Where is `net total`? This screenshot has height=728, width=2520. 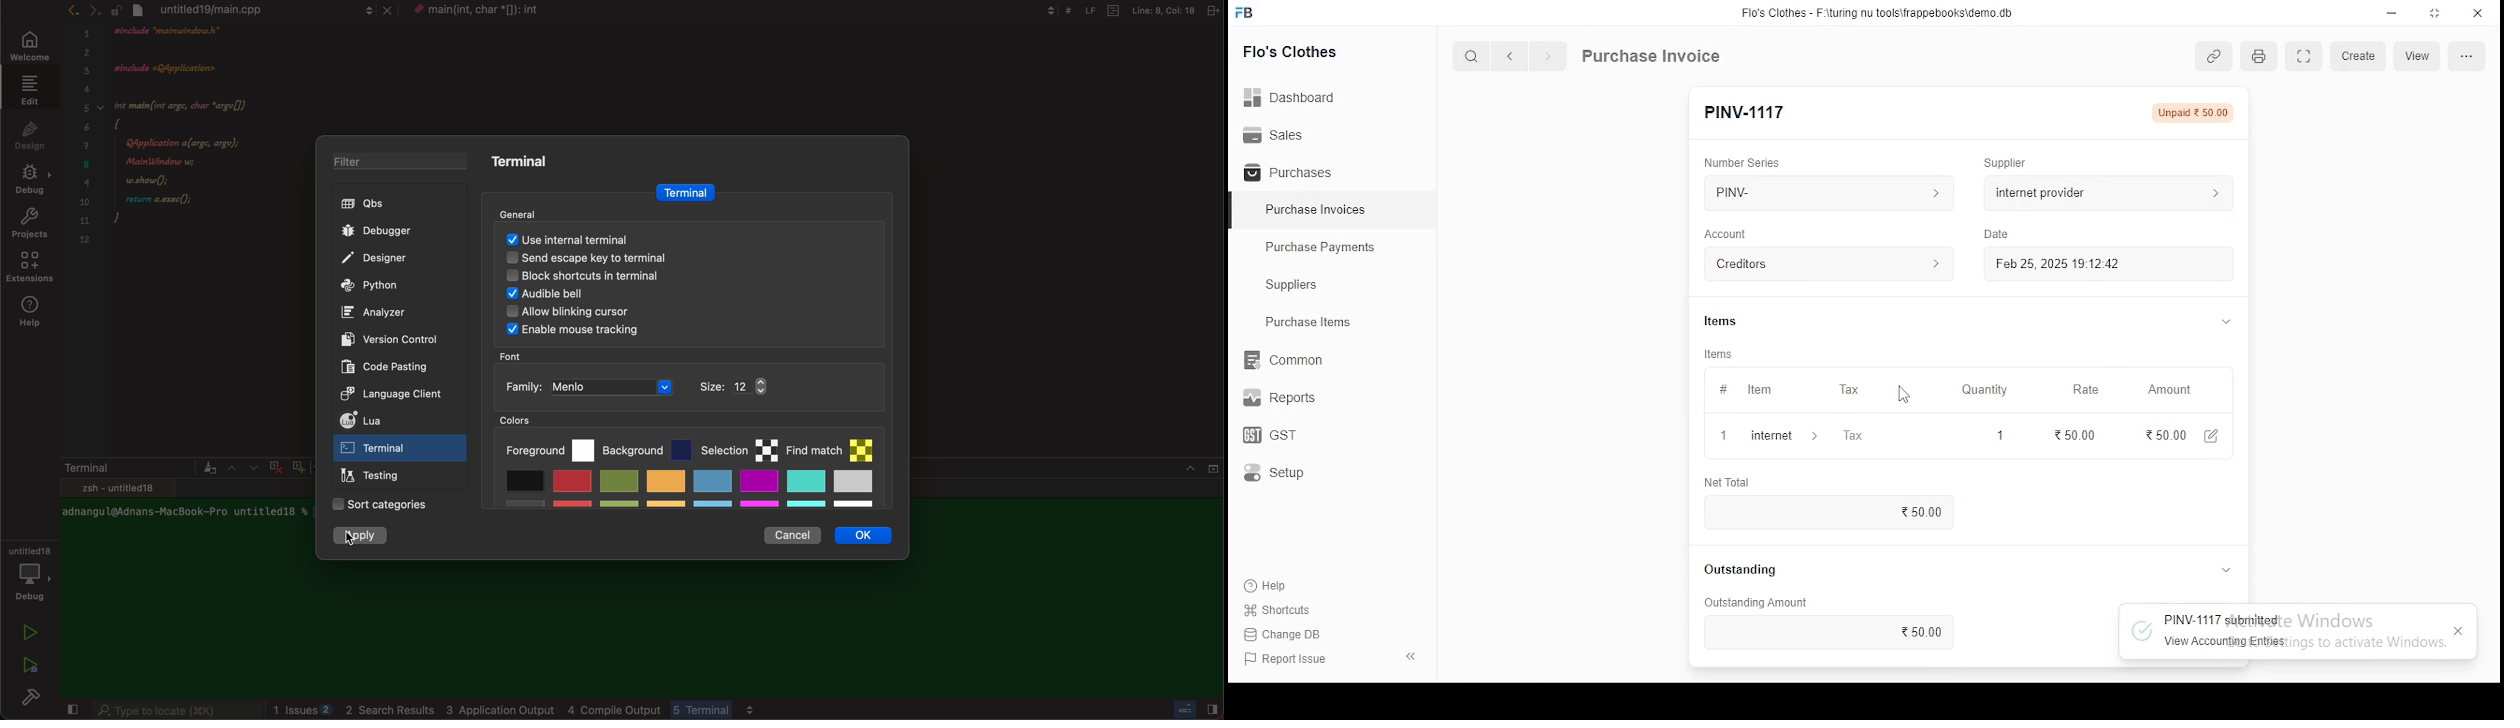
net total is located at coordinates (1727, 484).